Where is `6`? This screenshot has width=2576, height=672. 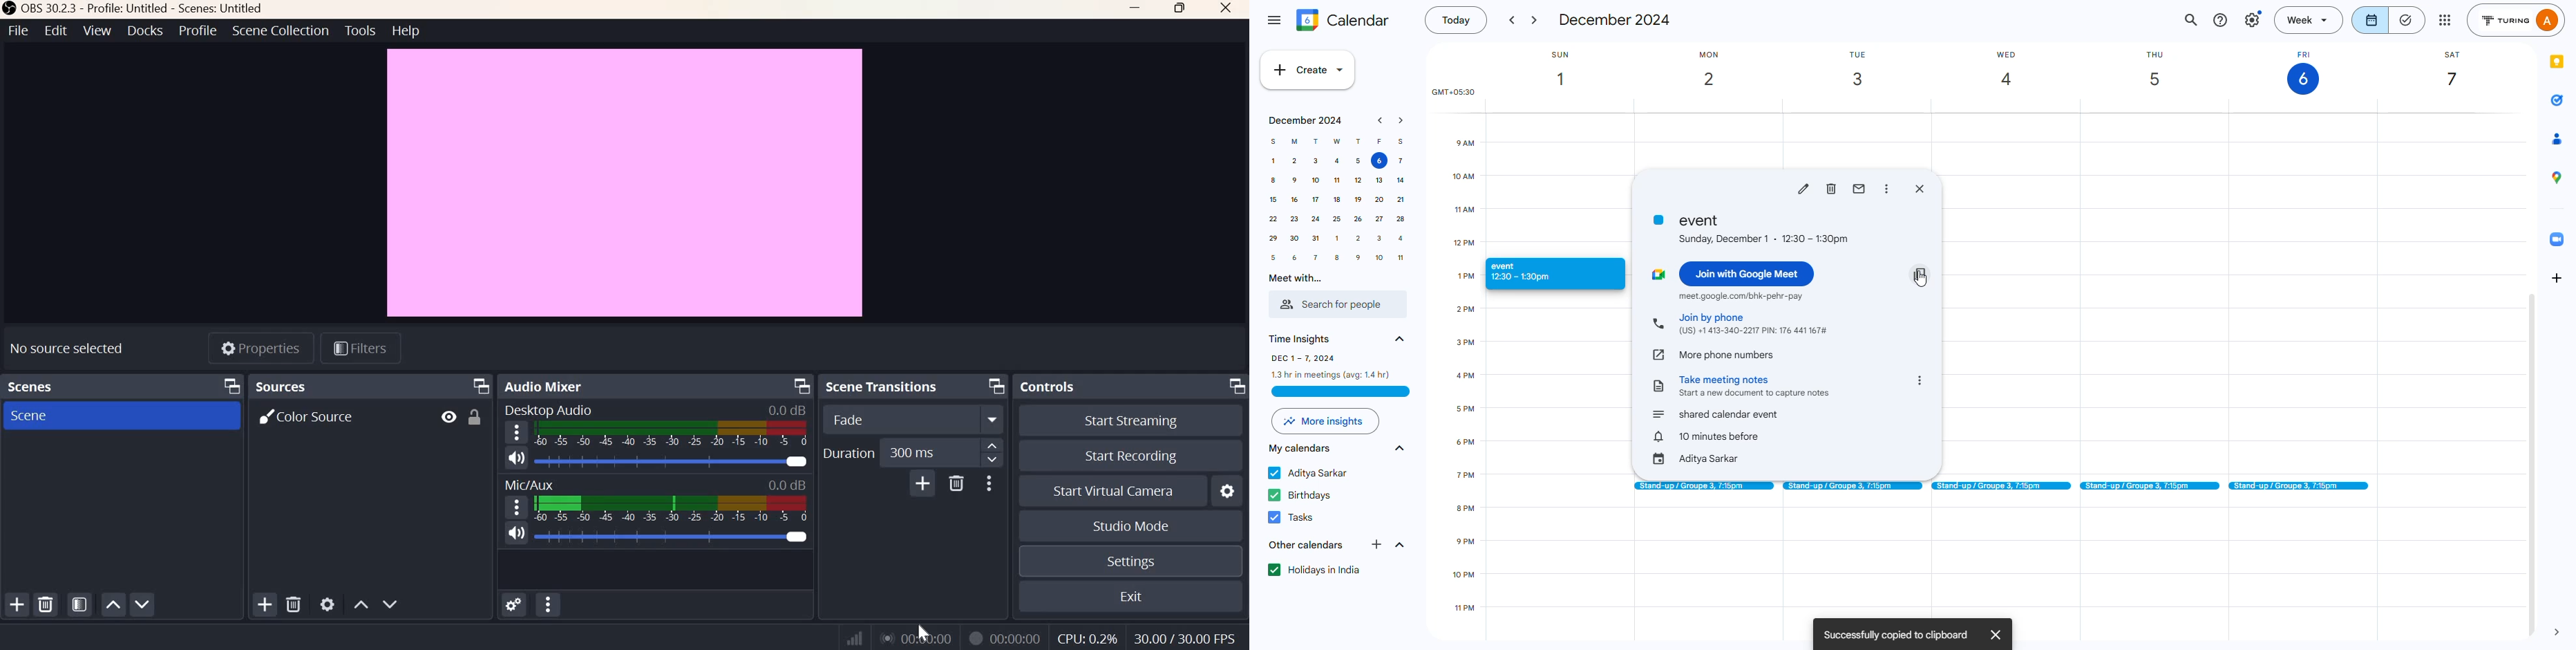 6 is located at coordinates (1296, 258).